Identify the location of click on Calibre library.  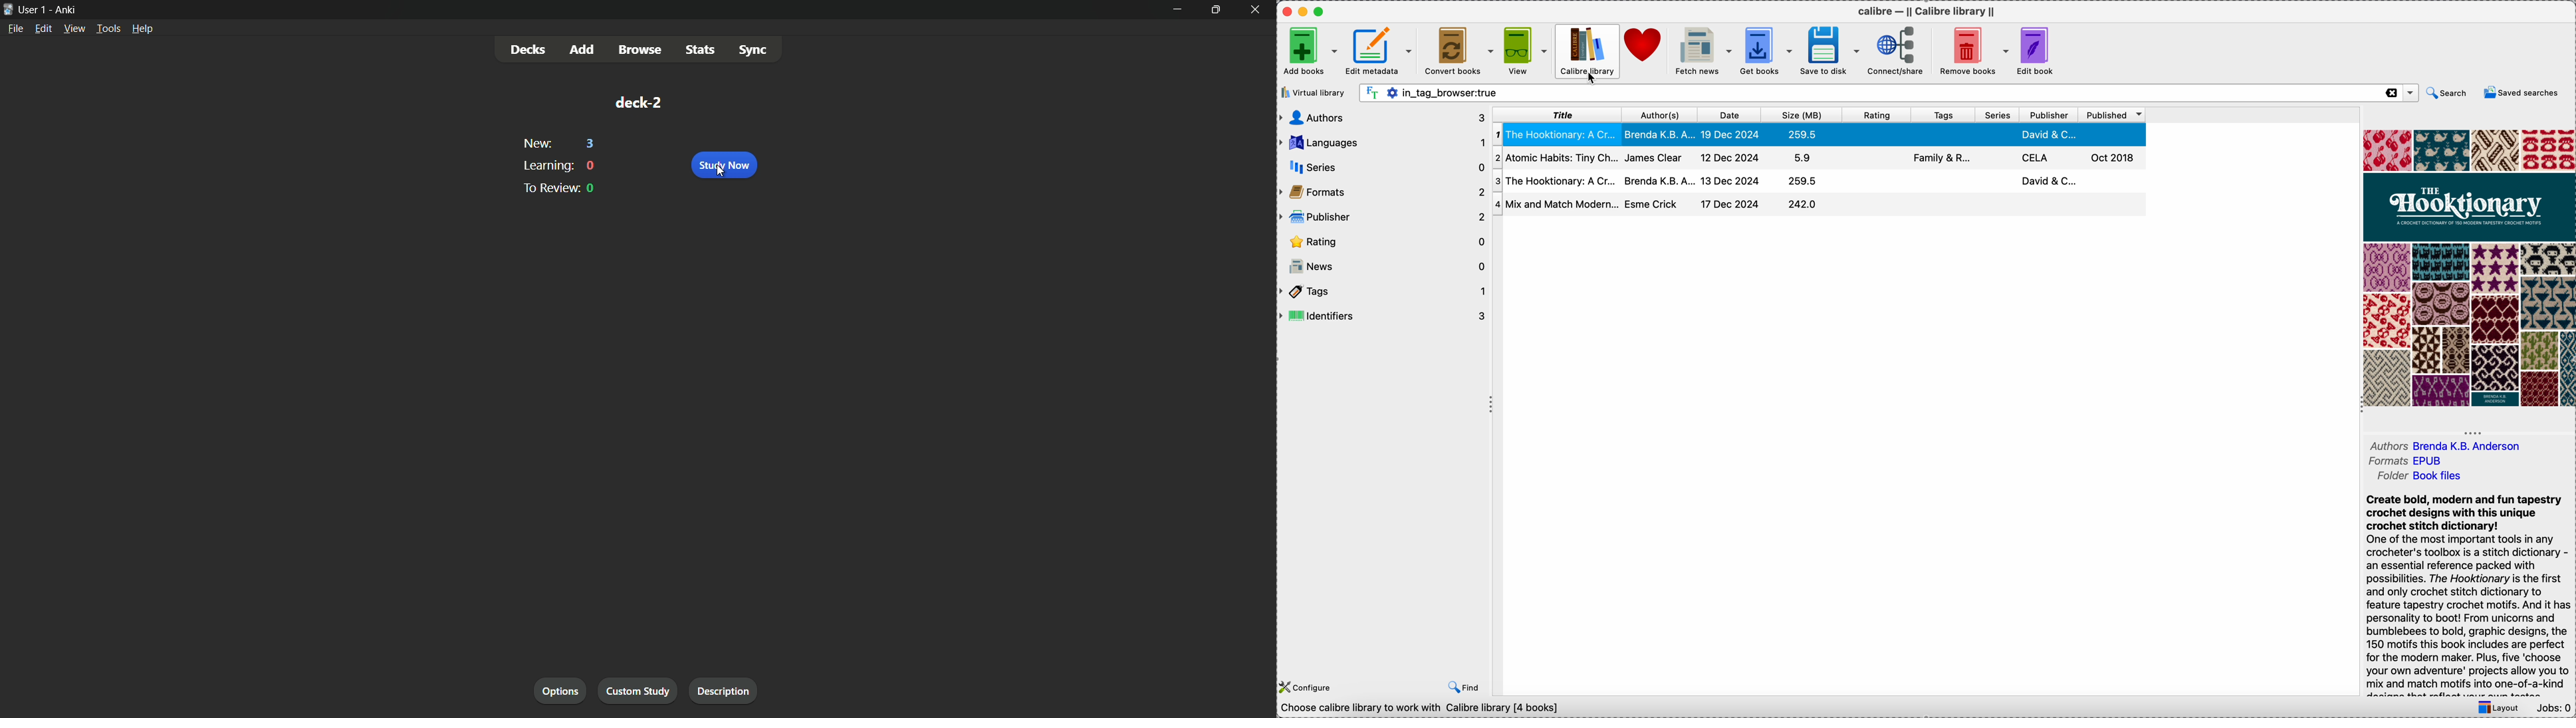
(1586, 51).